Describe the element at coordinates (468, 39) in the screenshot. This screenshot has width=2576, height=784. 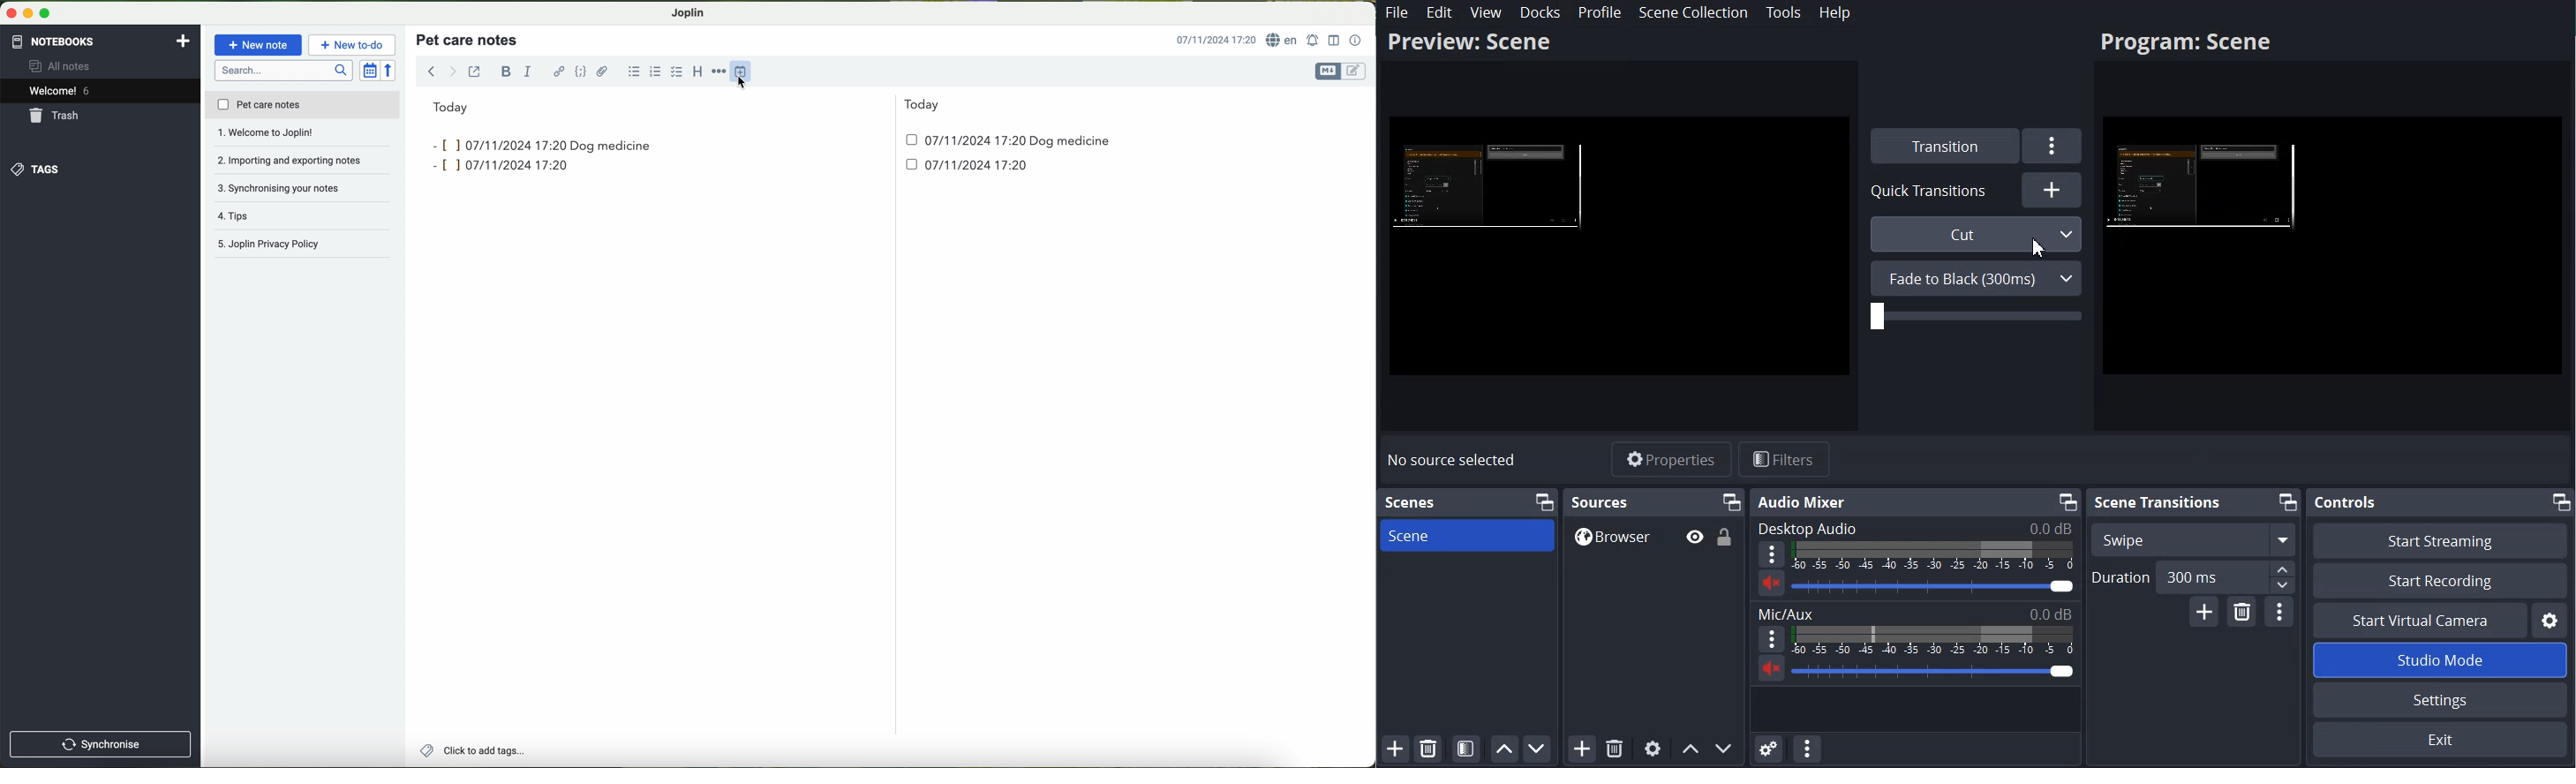
I see `title pet care notes` at that location.